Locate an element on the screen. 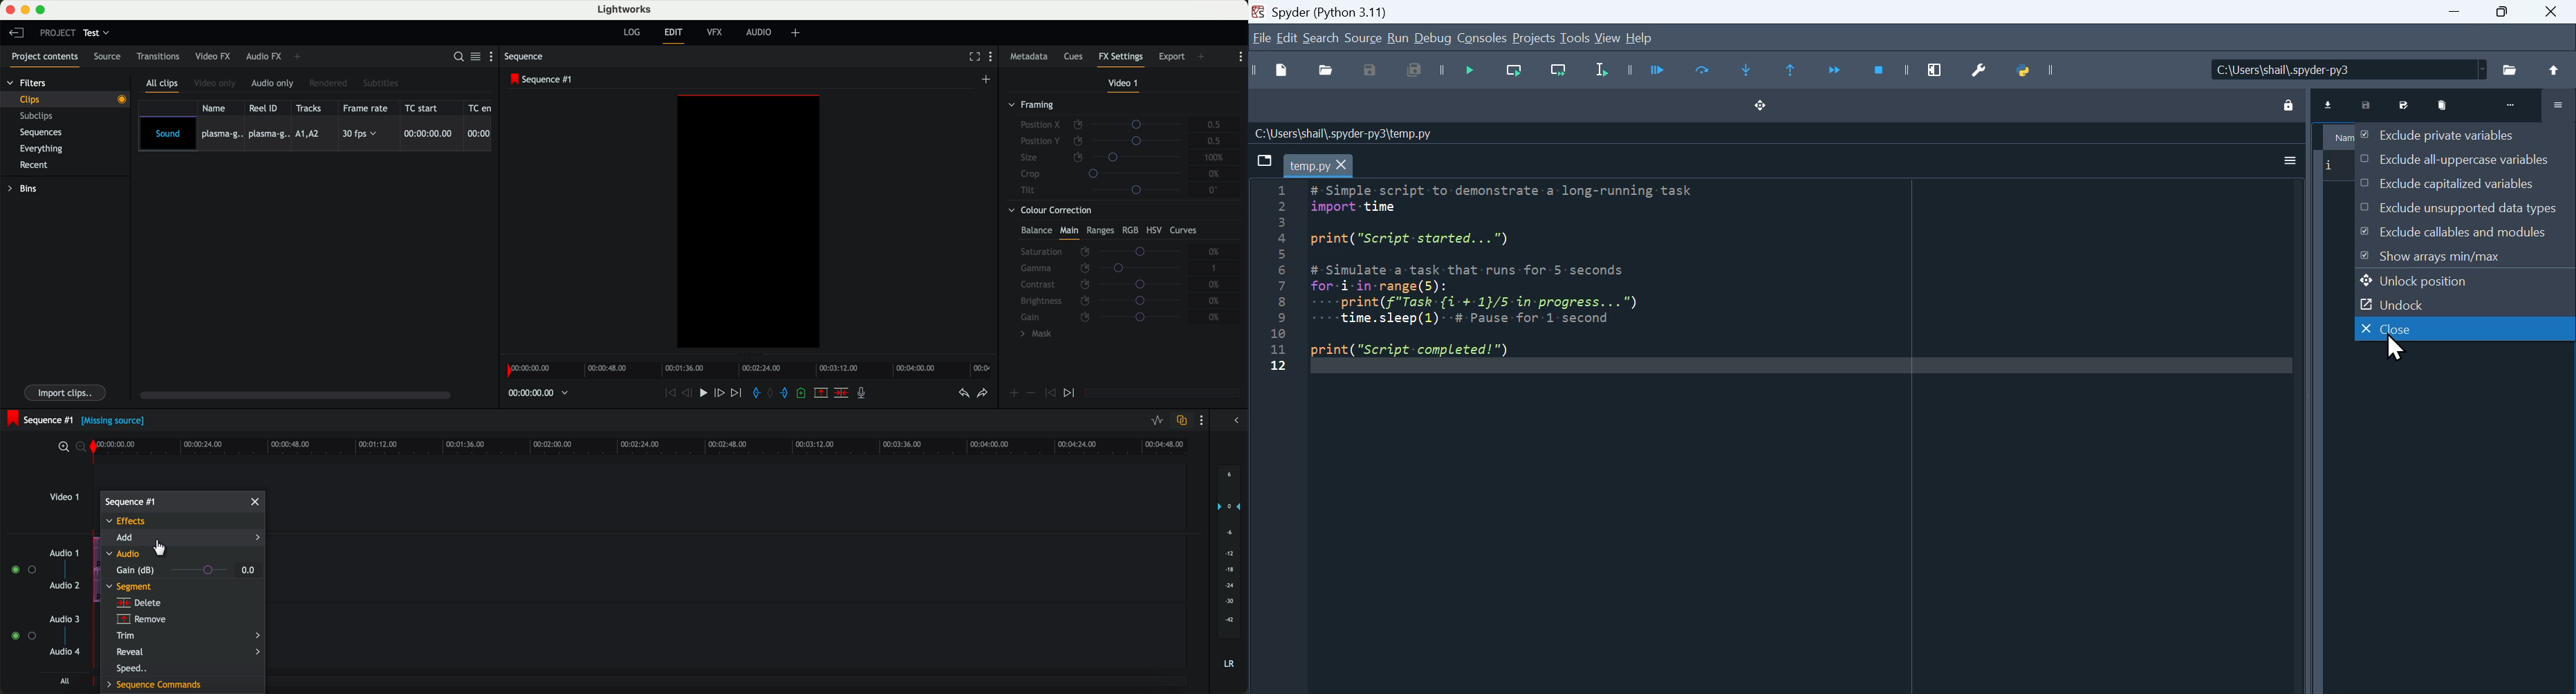  exit is located at coordinates (673, 36).